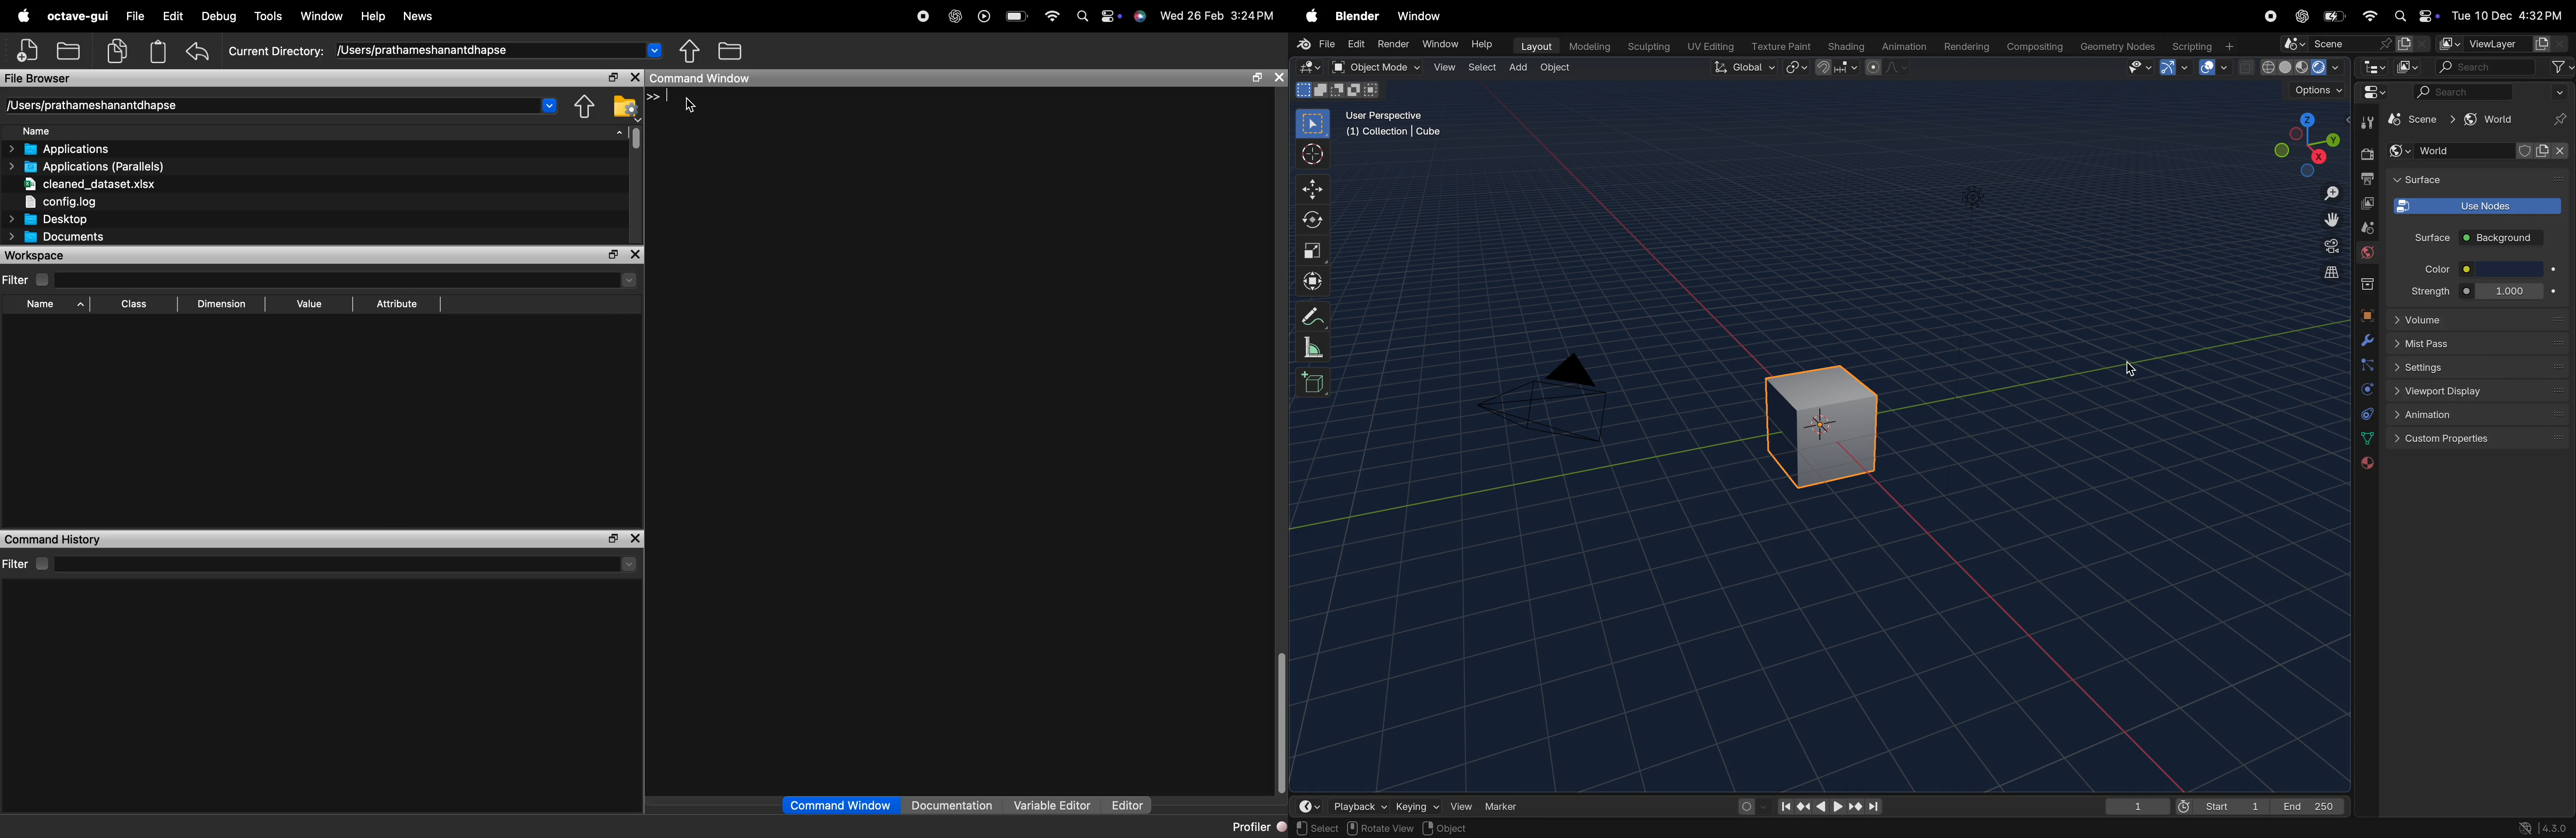  I want to click on Blender, so click(1357, 15).